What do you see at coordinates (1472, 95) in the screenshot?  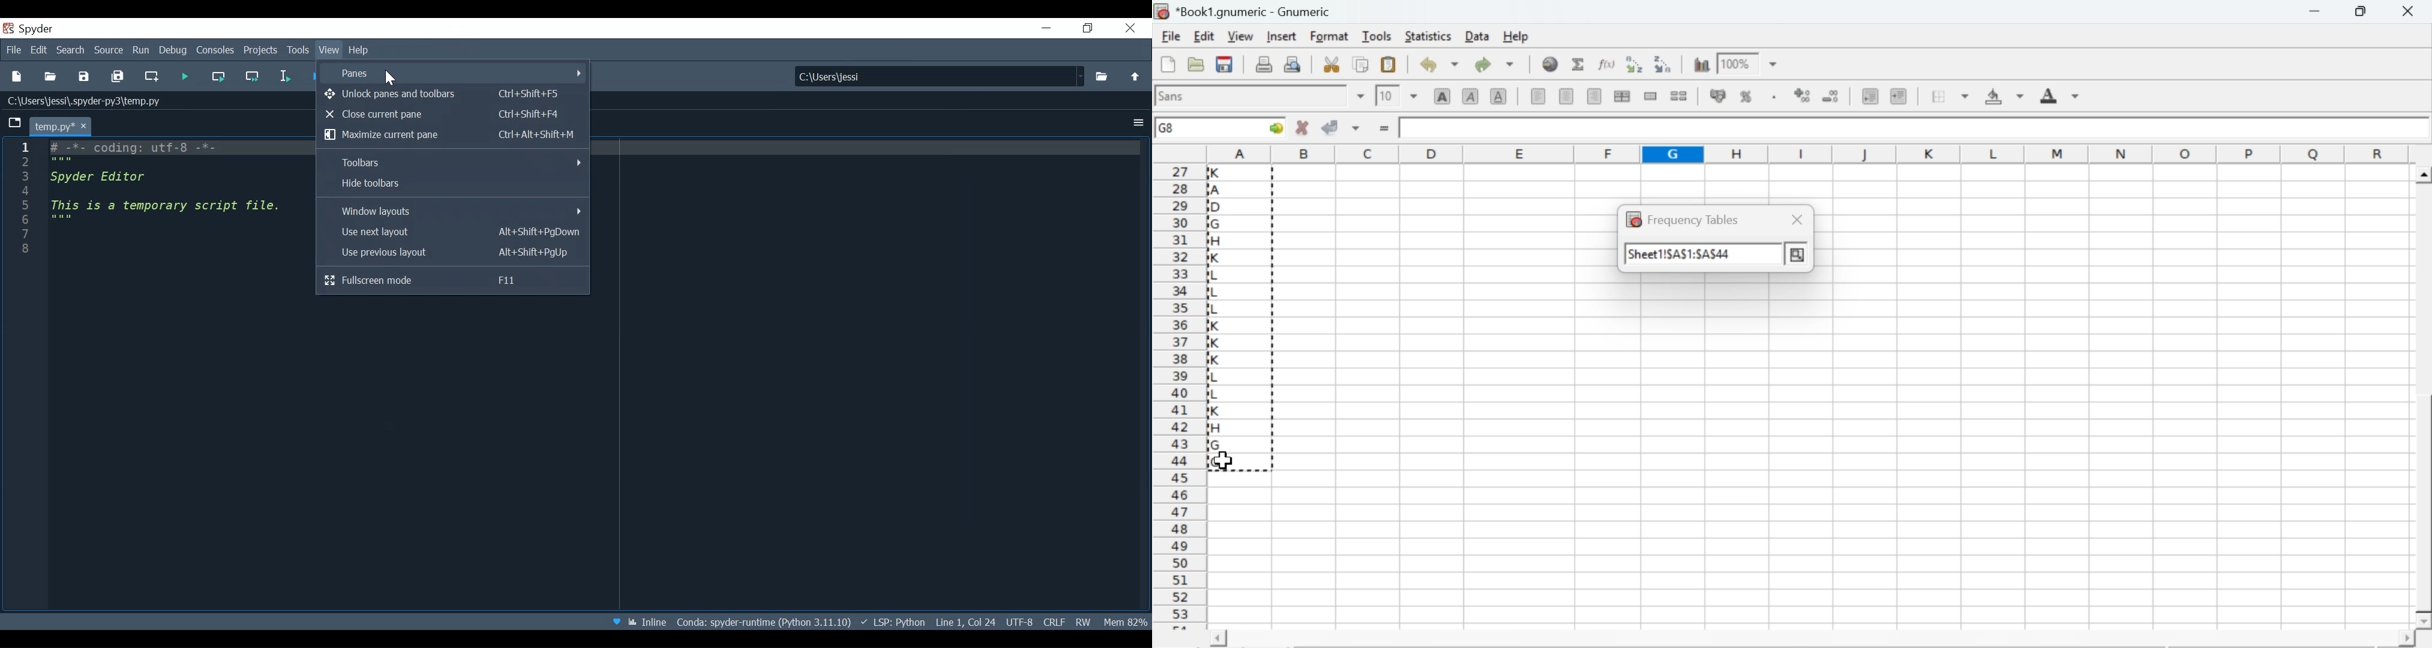 I see `italic` at bounding box center [1472, 95].